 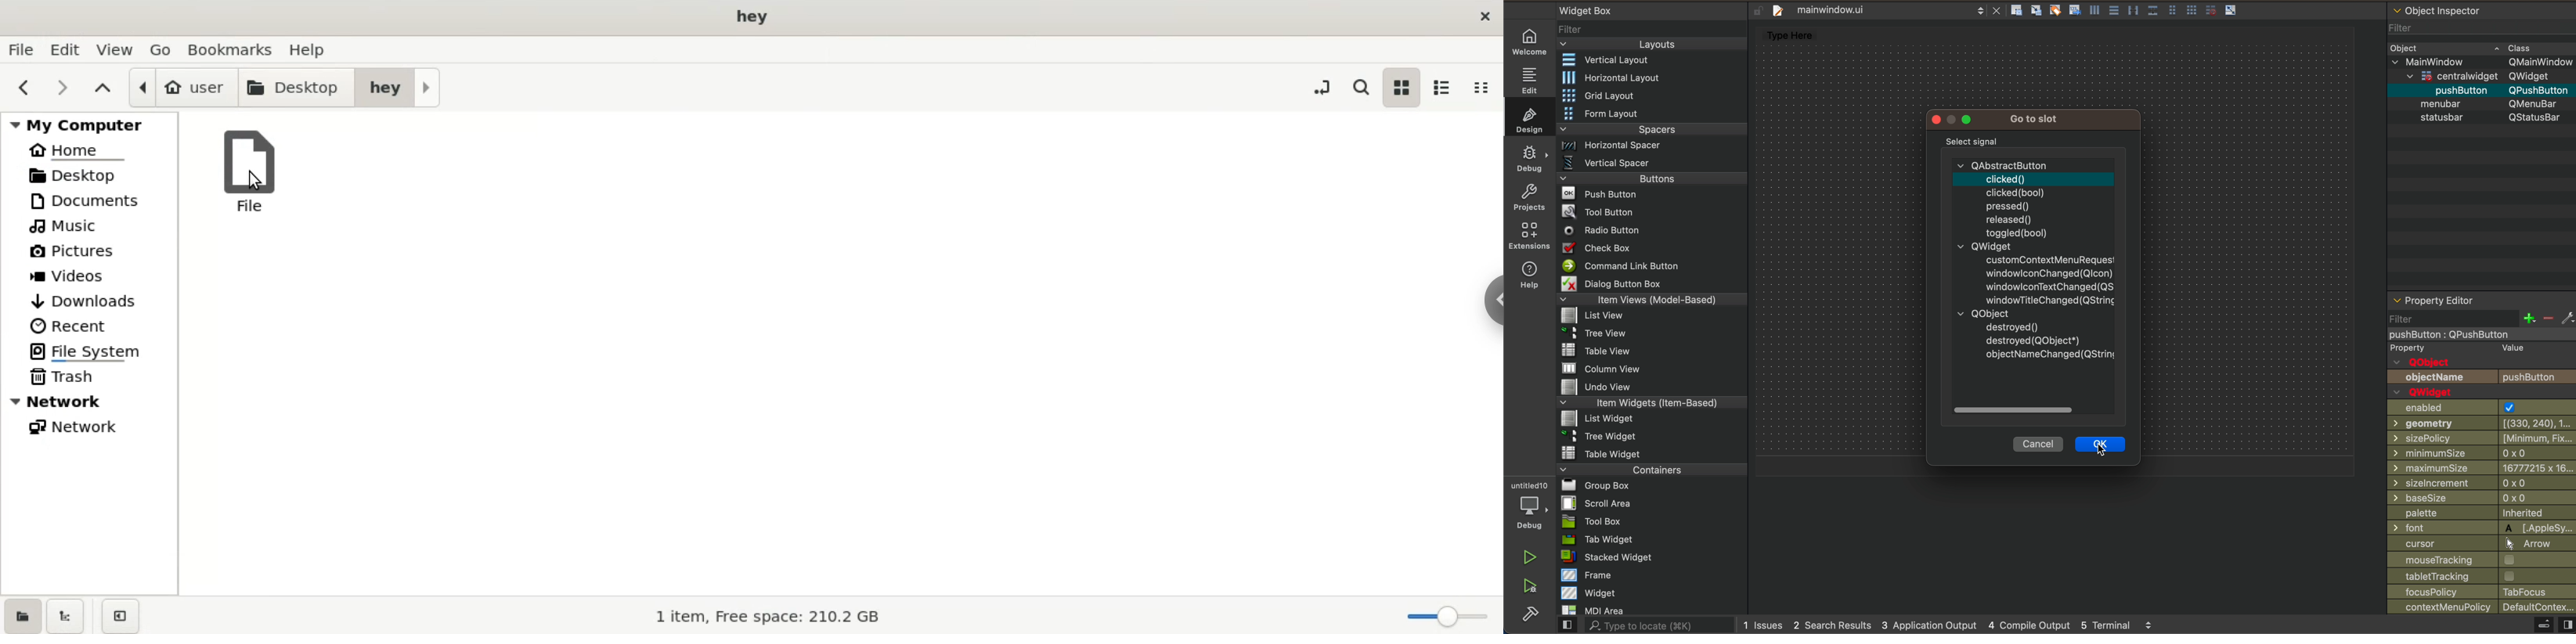 I want to click on QAbstractButton, so click(x=2002, y=164).